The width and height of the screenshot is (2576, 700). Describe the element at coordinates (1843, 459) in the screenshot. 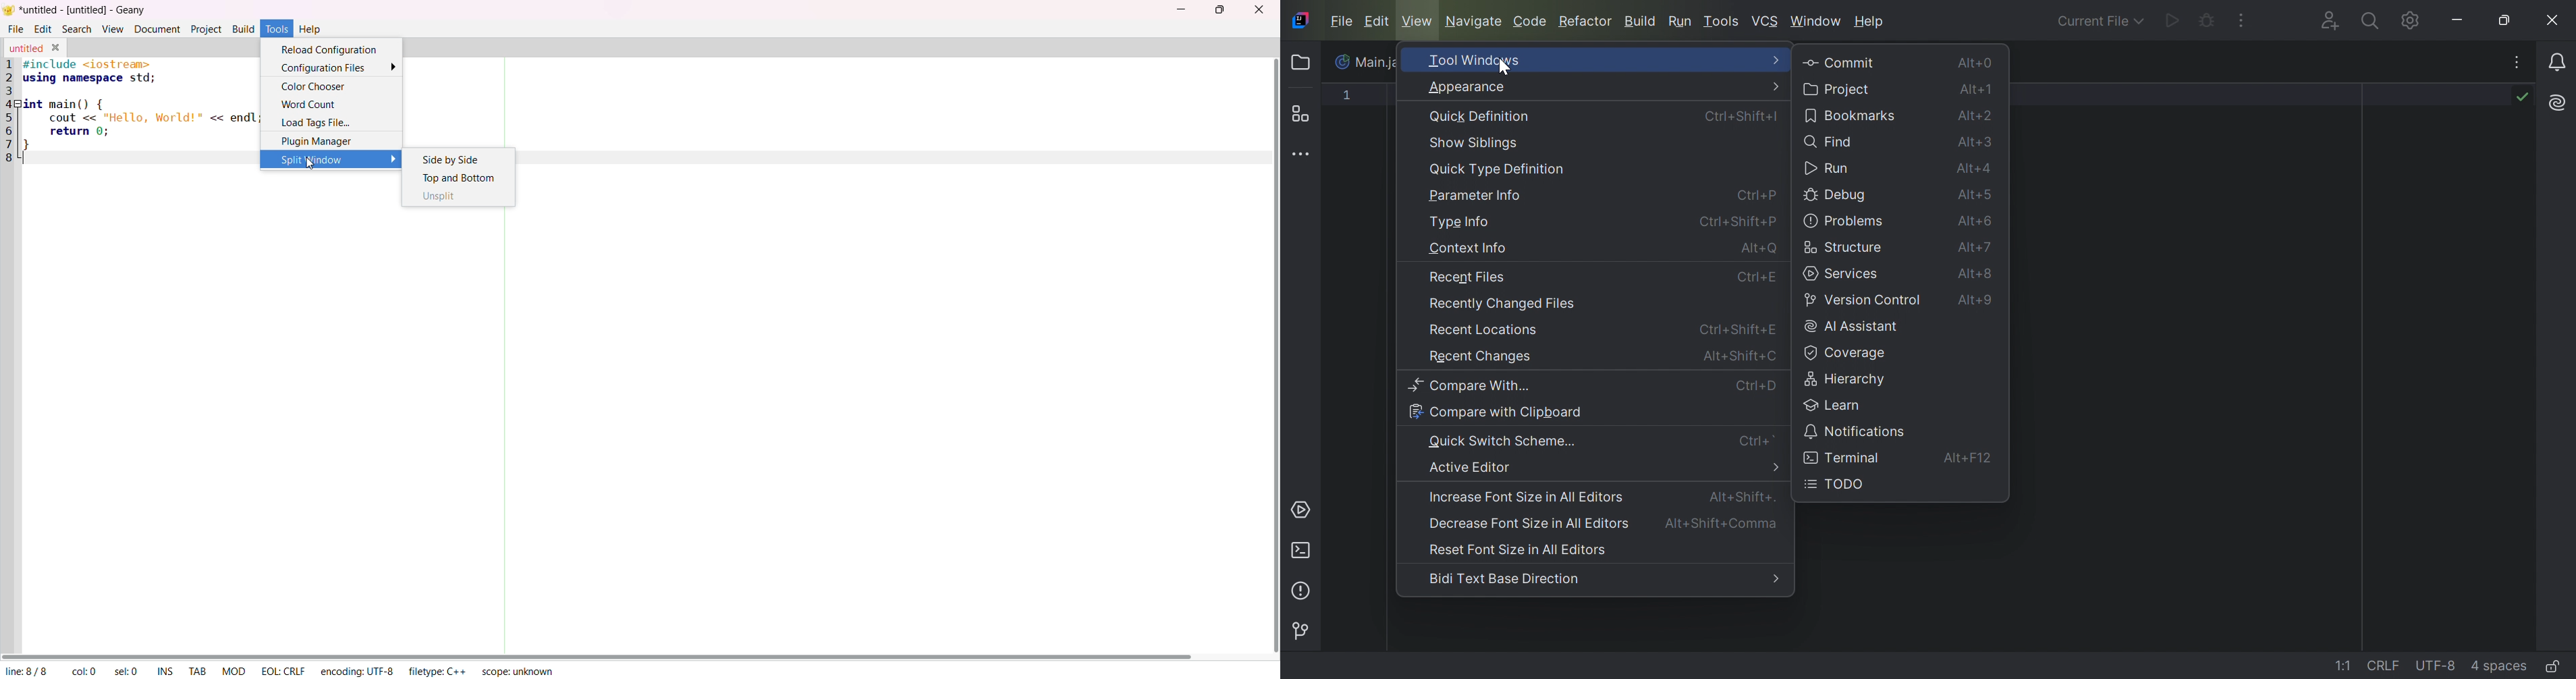

I see `Terminal` at that location.